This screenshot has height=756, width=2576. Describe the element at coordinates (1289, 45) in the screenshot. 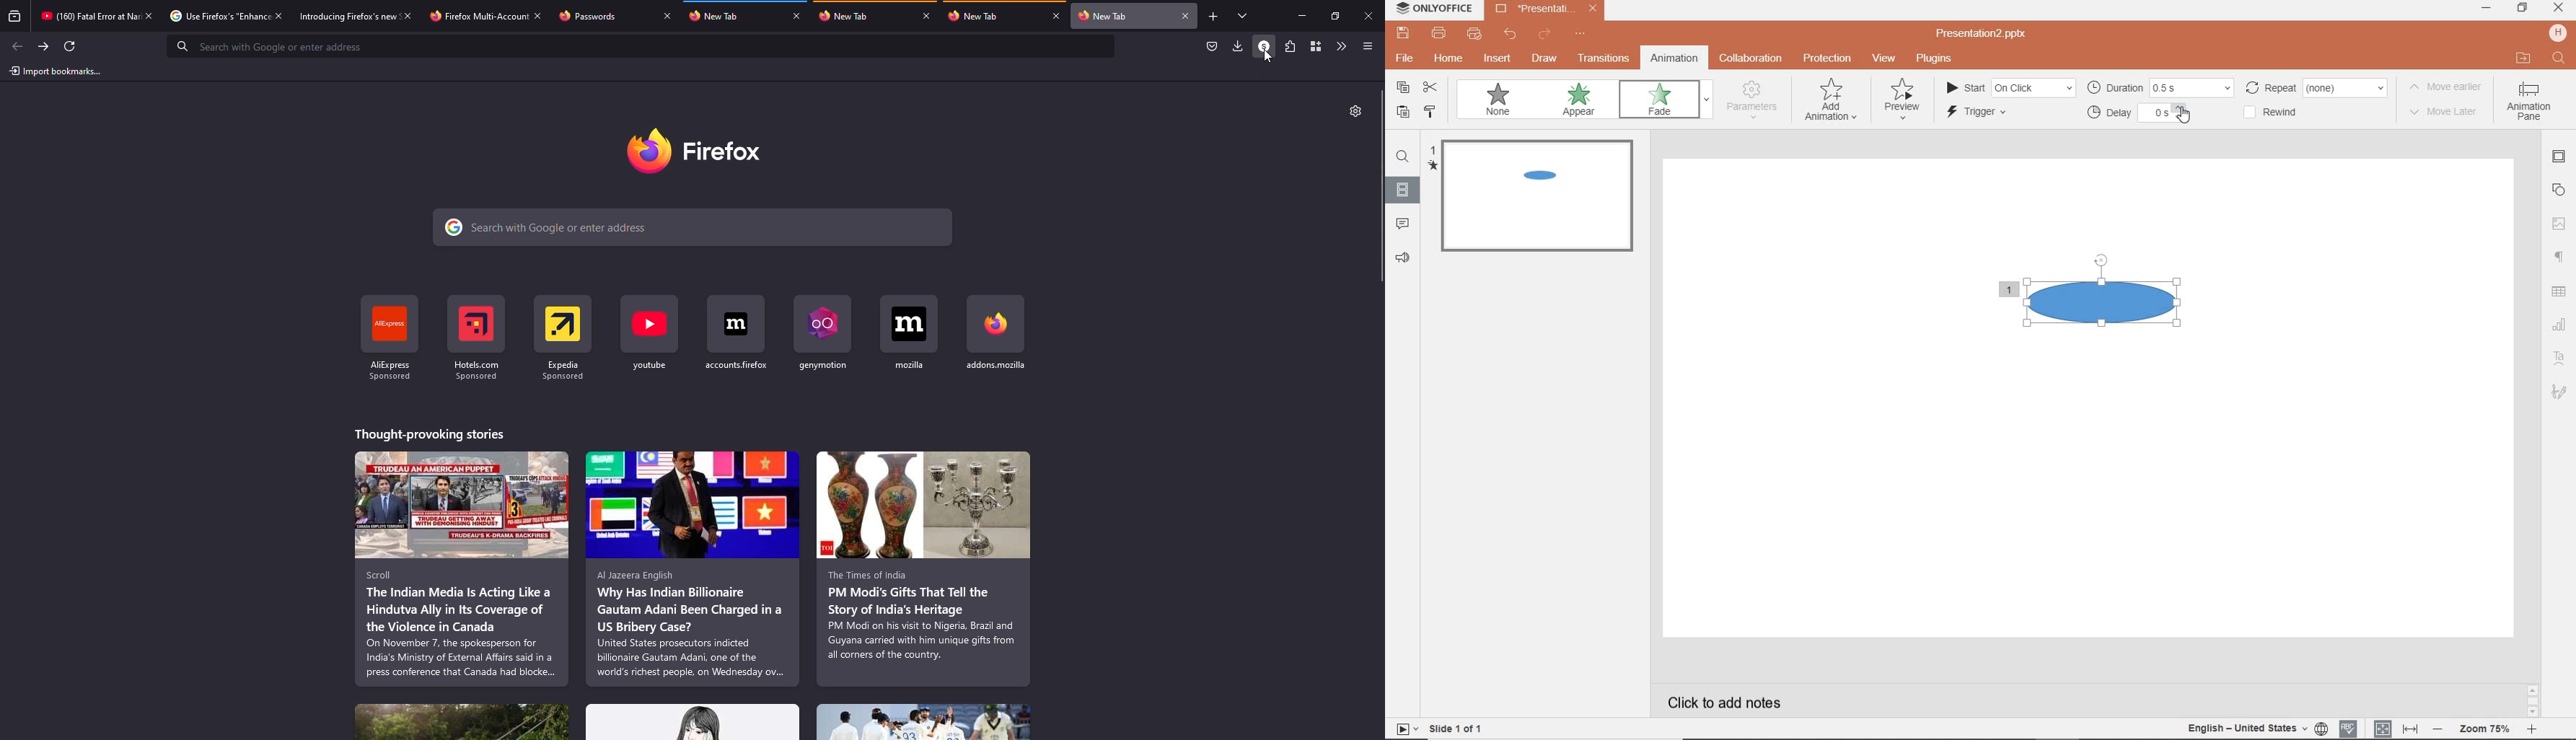

I see `extensions` at that location.